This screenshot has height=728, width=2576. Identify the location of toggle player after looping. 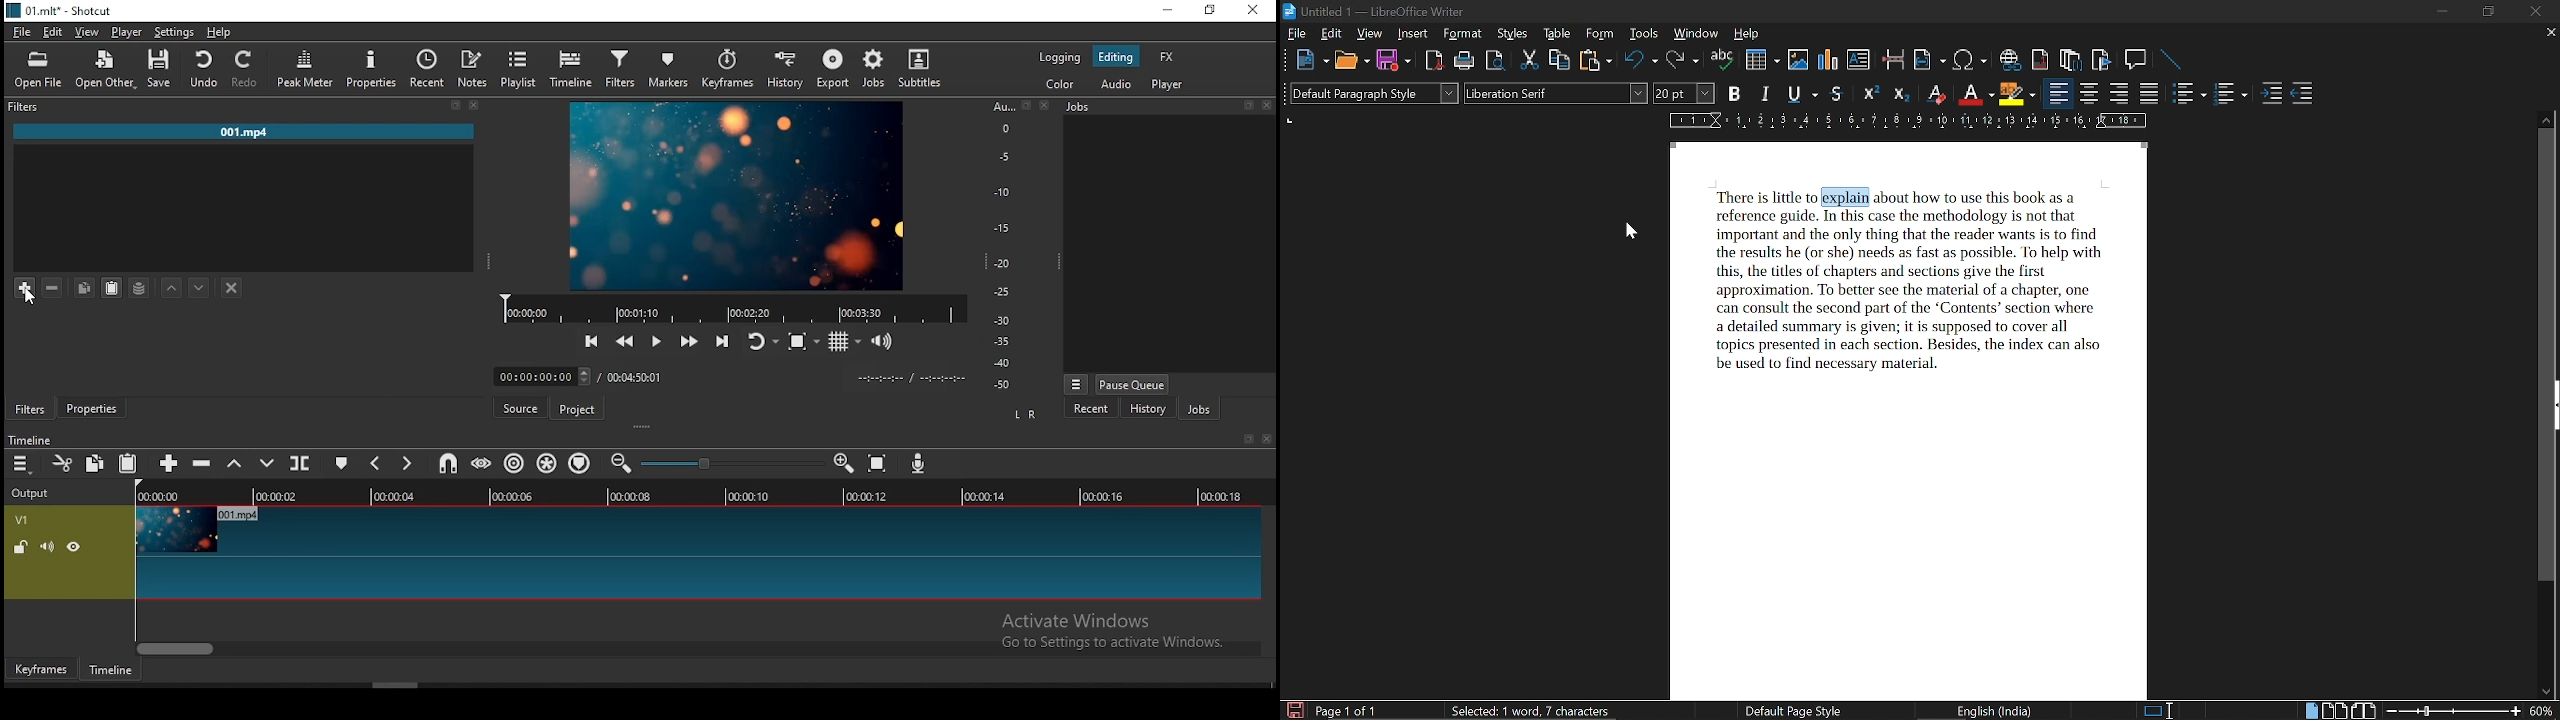
(759, 340).